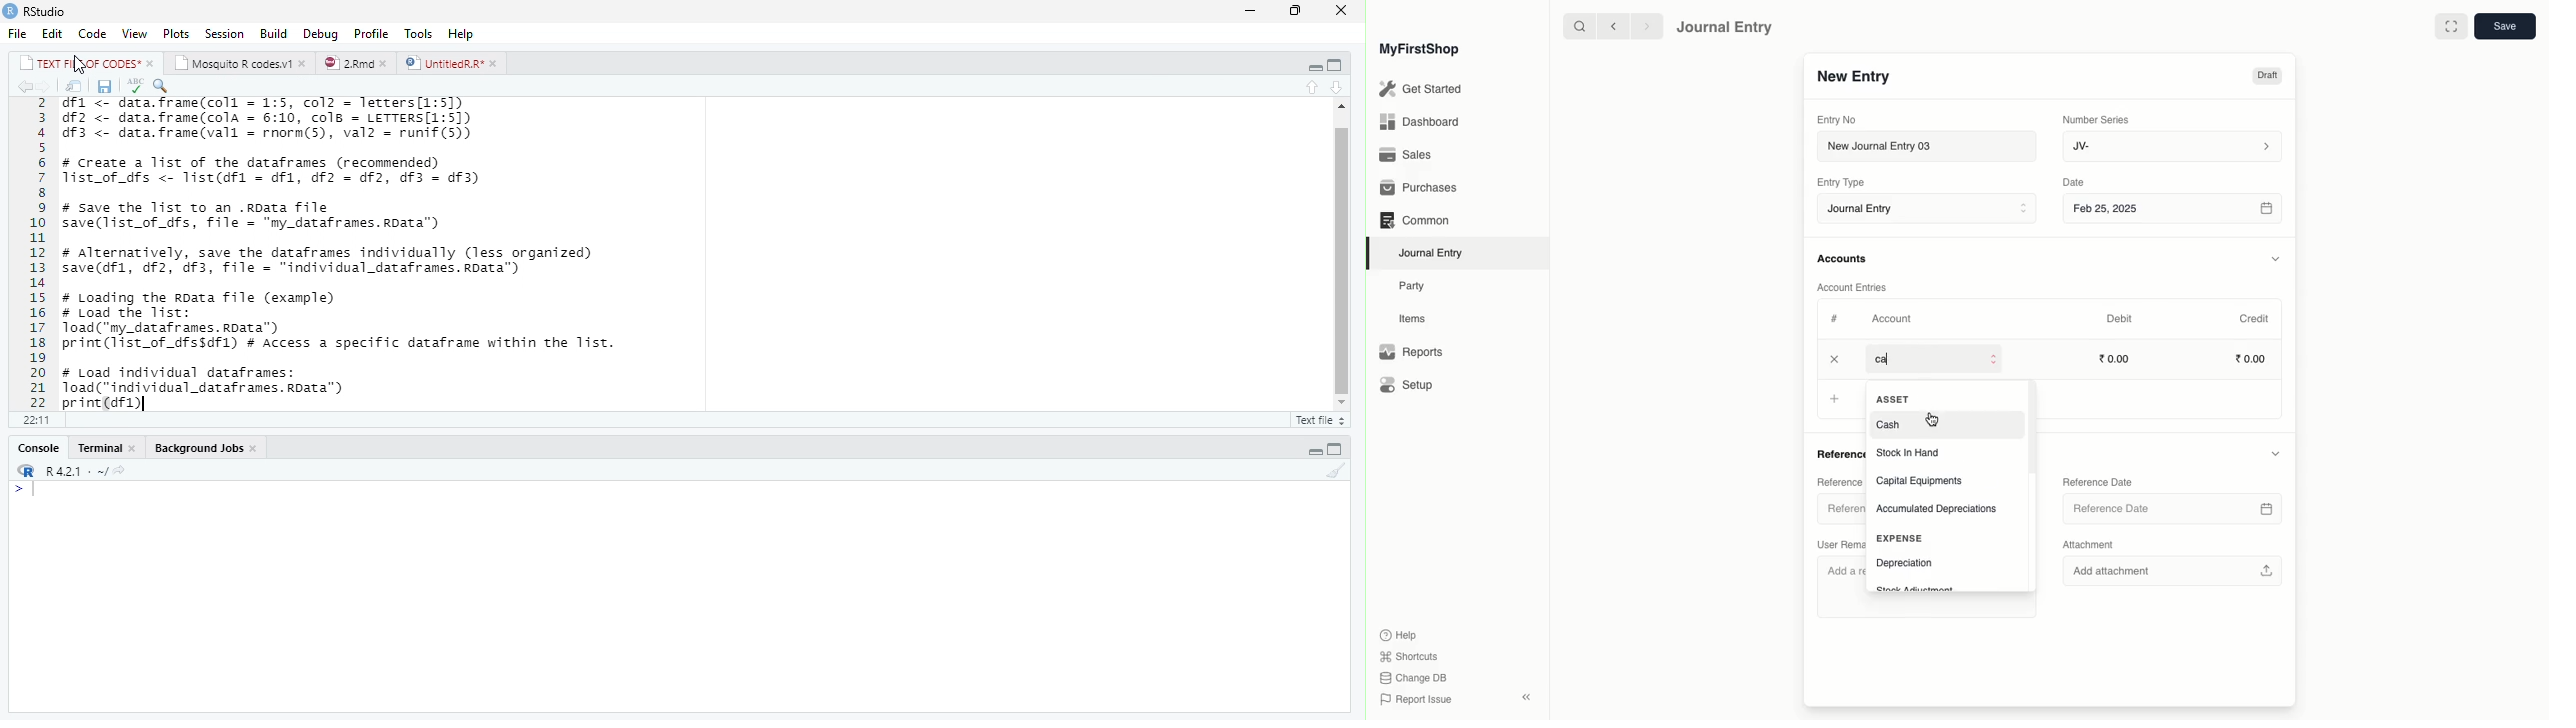 Image resolution: width=2576 pixels, height=728 pixels. I want to click on Full width toggle, so click(2450, 27).